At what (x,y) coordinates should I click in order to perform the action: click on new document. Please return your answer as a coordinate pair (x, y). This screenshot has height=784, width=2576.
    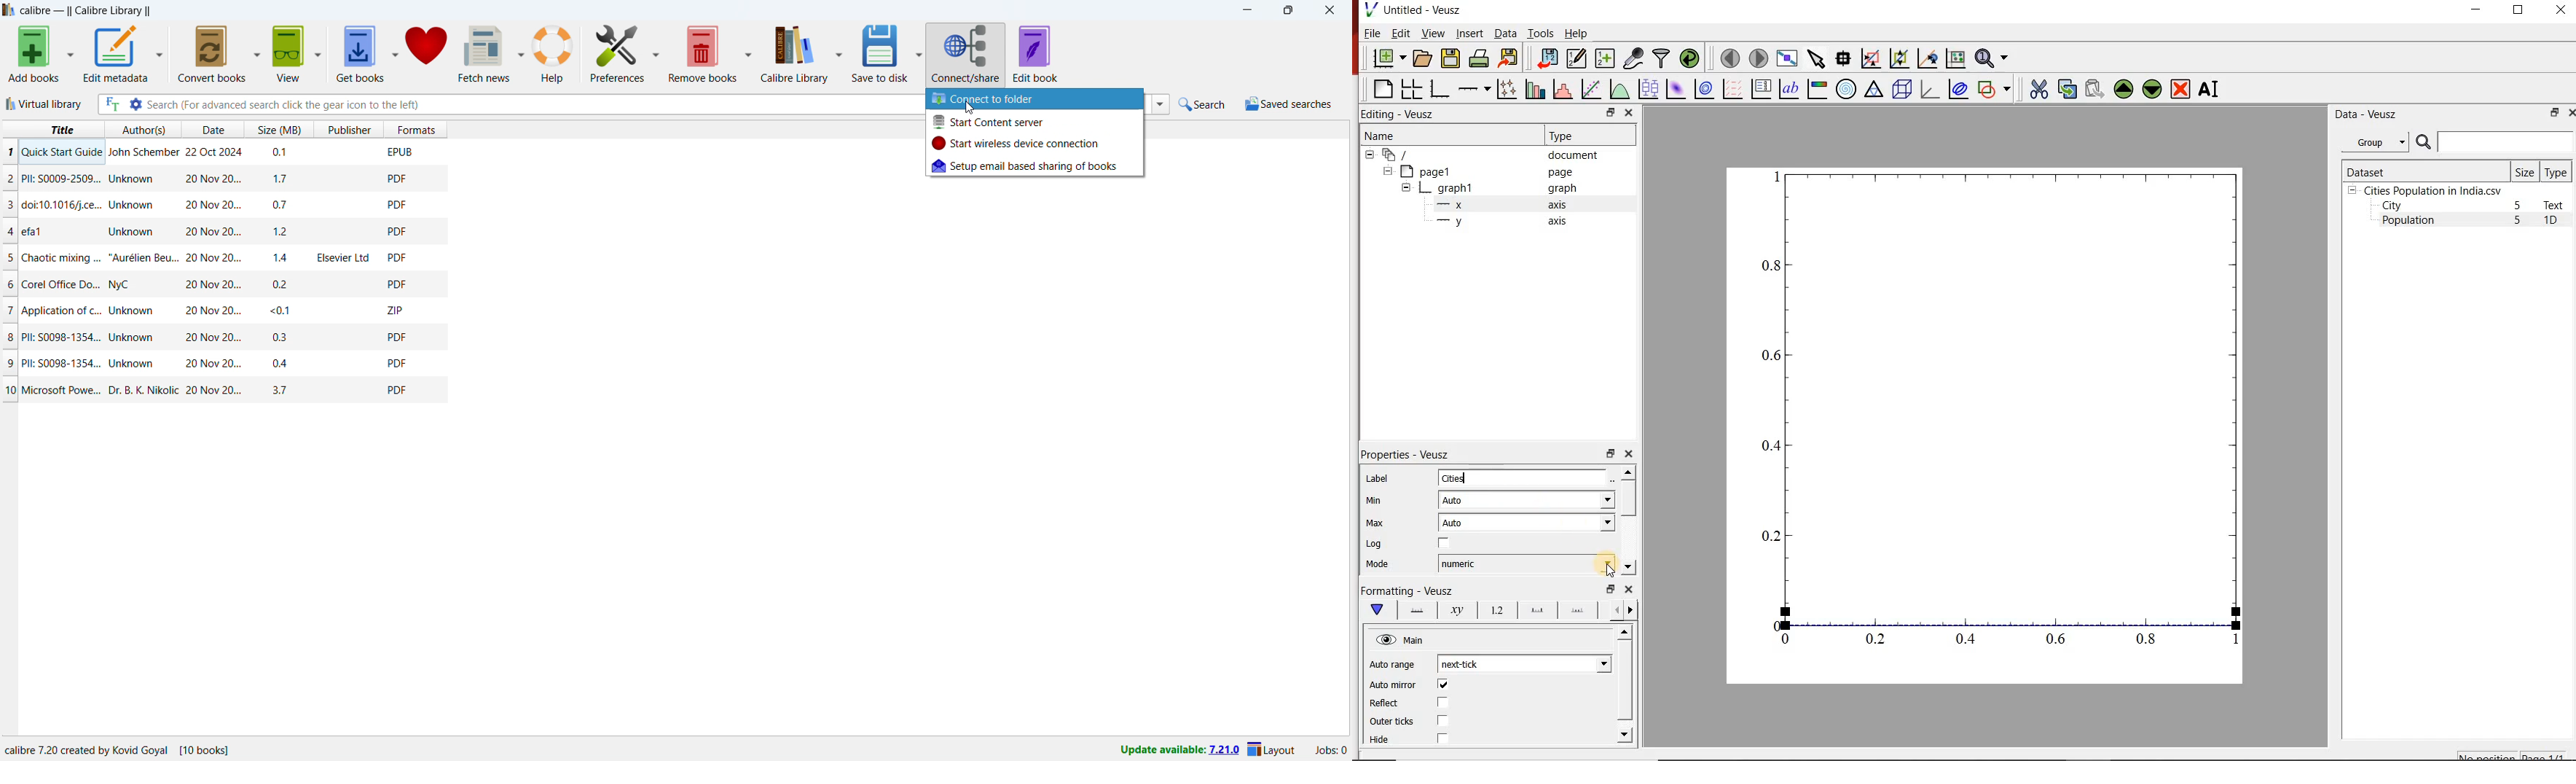
    Looking at the image, I should click on (1386, 59).